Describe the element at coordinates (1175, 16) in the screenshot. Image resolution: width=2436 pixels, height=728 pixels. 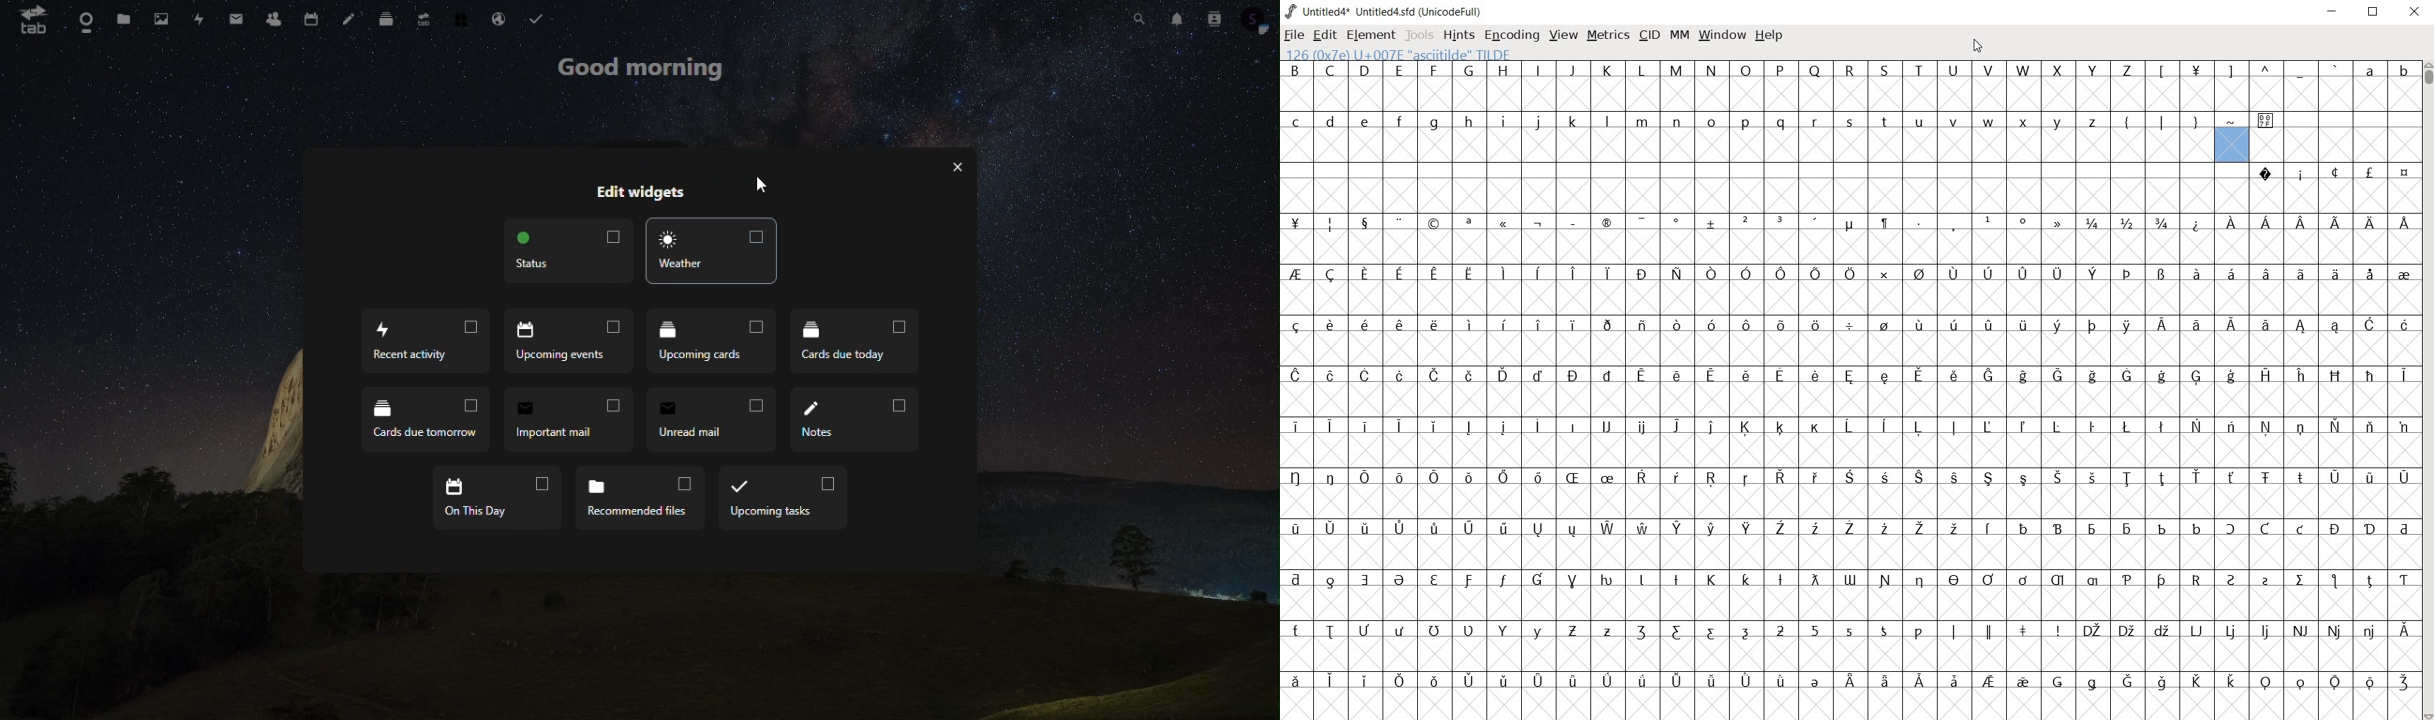
I see `notification` at that location.